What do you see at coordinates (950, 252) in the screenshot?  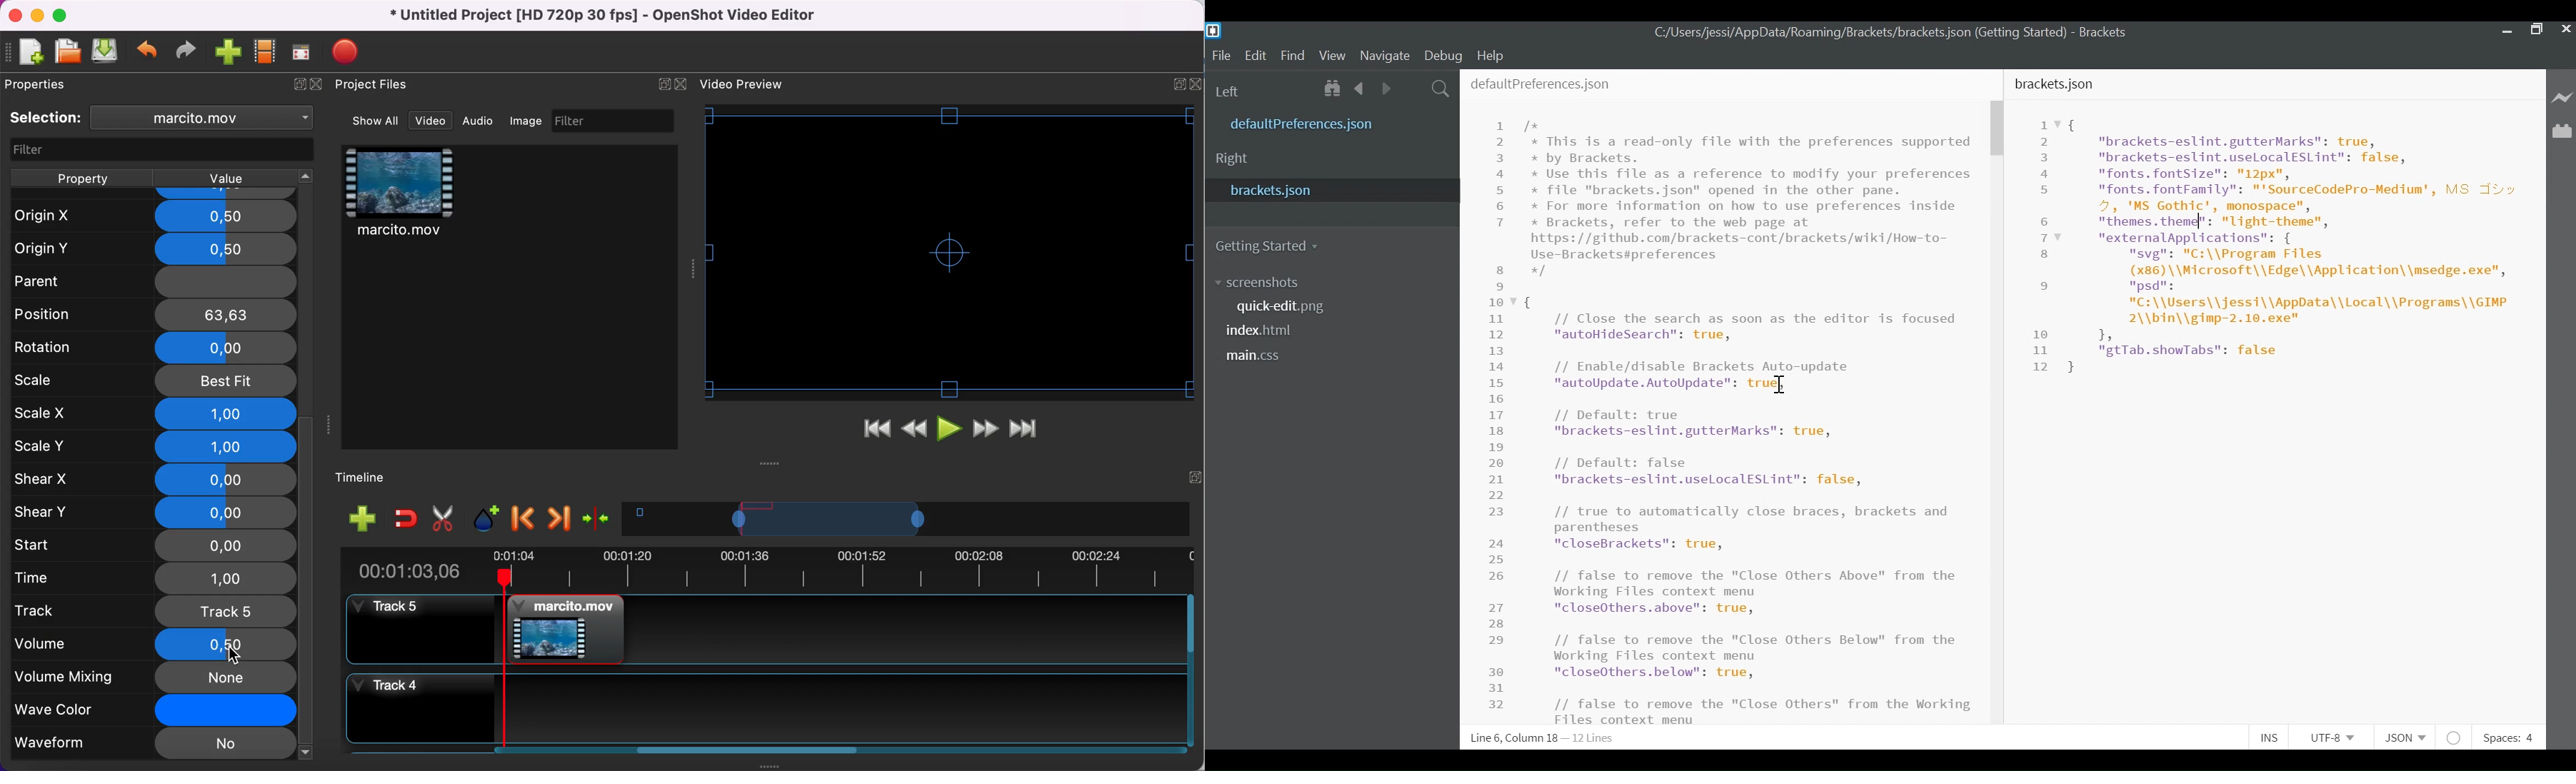 I see `Video preview` at bounding box center [950, 252].